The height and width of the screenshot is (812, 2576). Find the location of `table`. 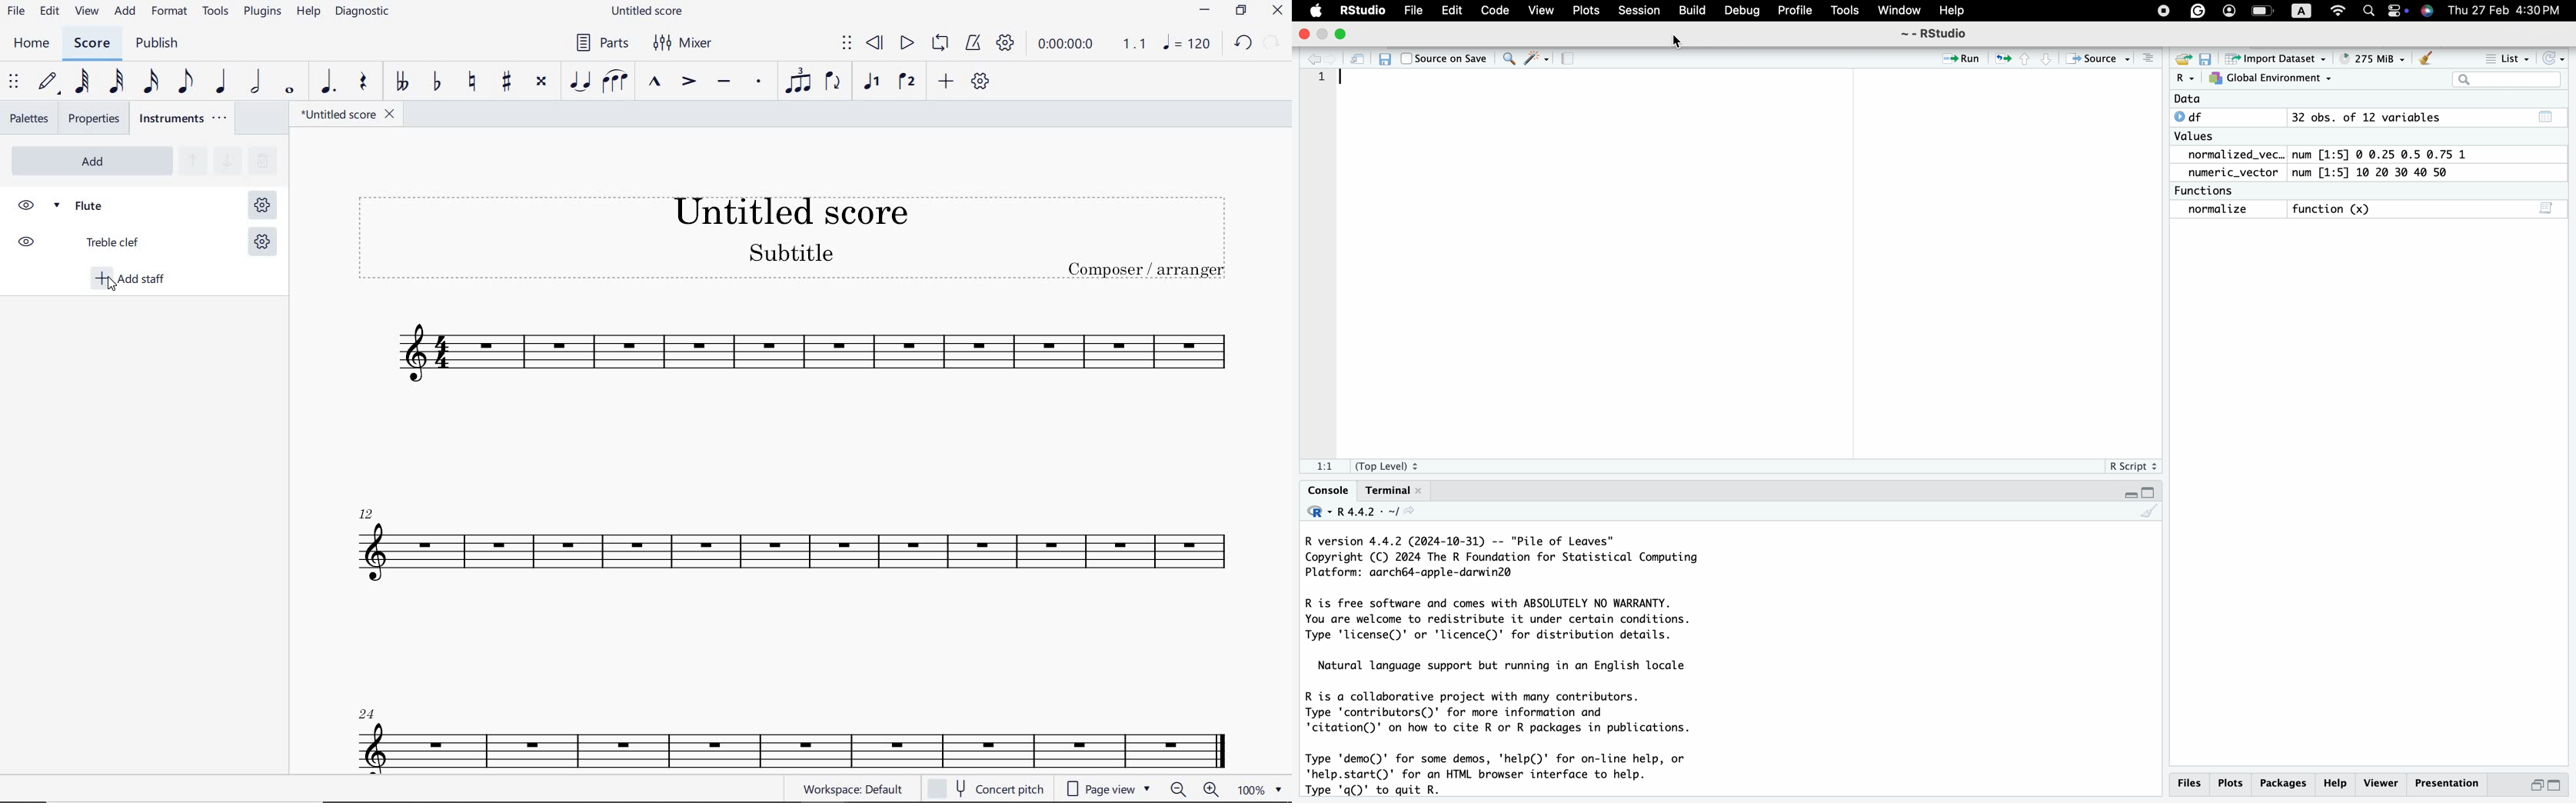

table is located at coordinates (2549, 115).